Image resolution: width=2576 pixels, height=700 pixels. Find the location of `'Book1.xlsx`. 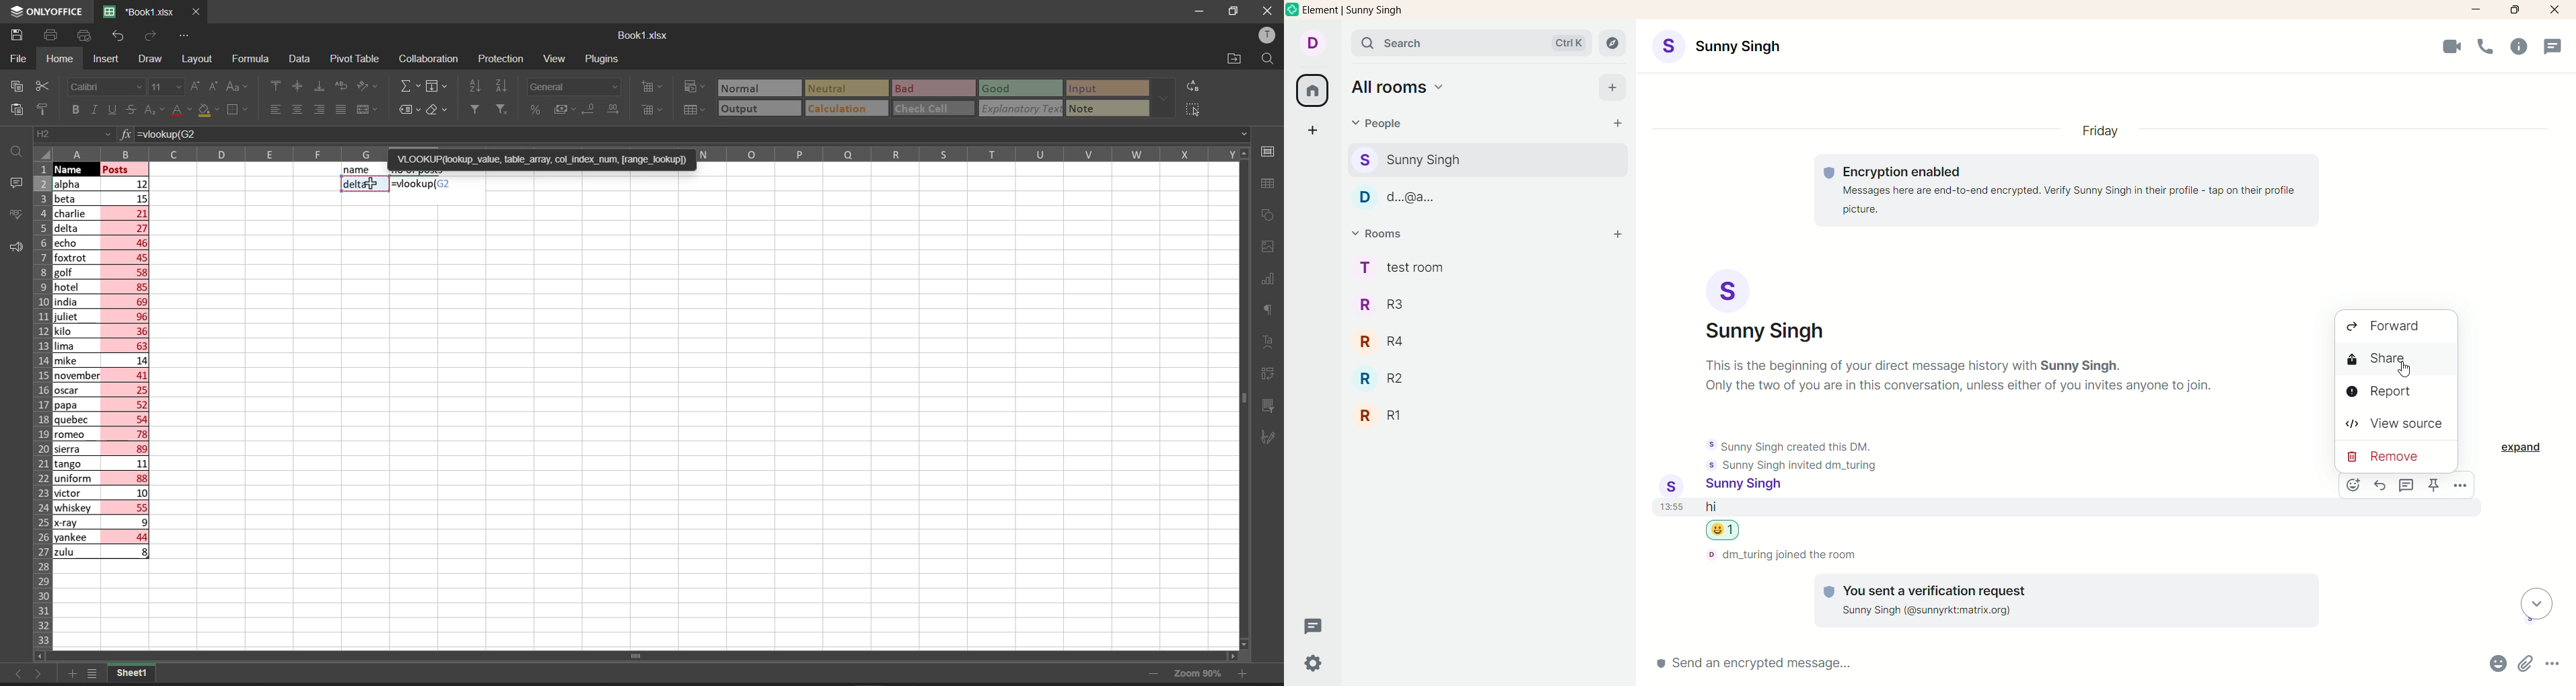

'Book1.xlsx is located at coordinates (136, 12).